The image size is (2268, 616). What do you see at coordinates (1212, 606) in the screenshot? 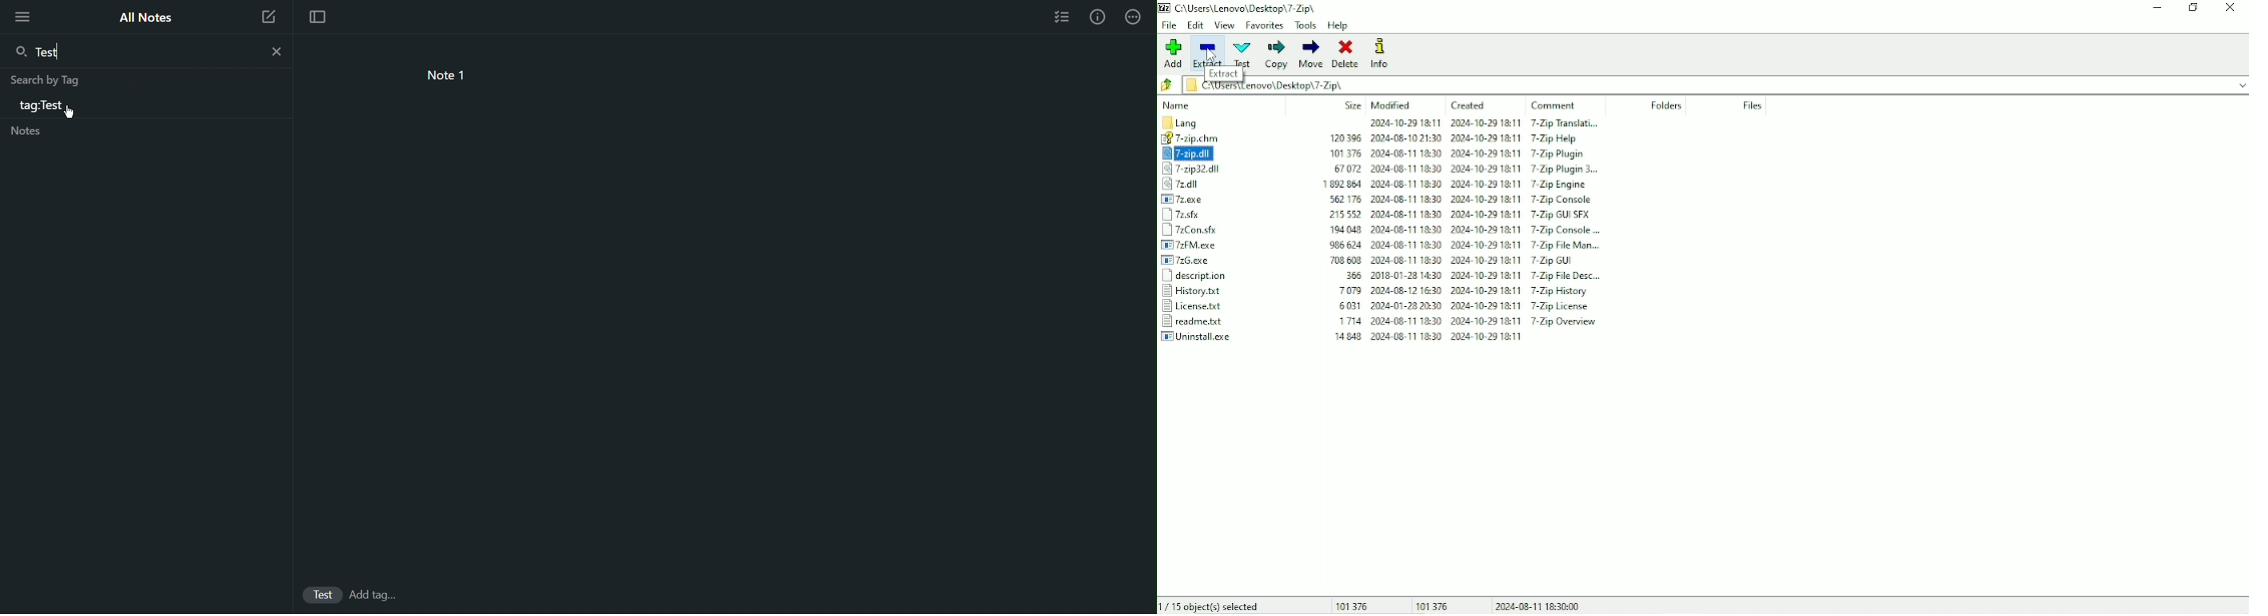
I see `1/15 object(s) selected` at bounding box center [1212, 606].